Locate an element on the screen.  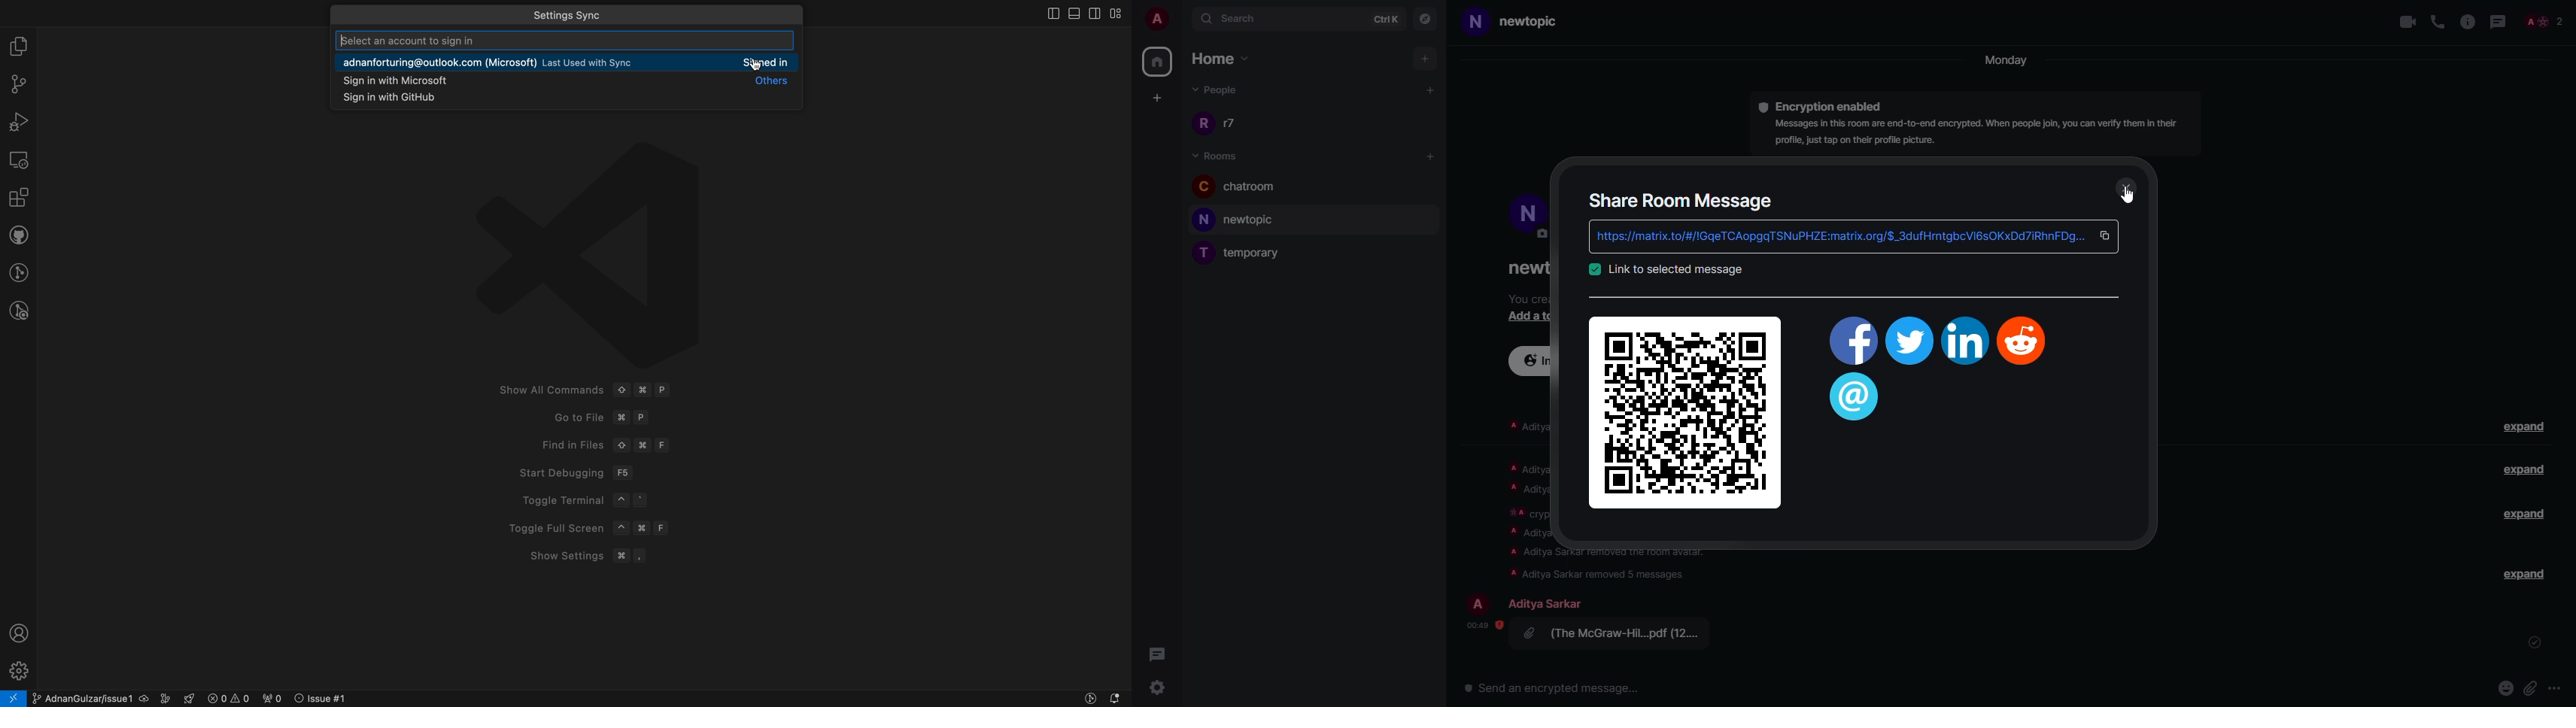
video call is located at coordinates (2405, 21).